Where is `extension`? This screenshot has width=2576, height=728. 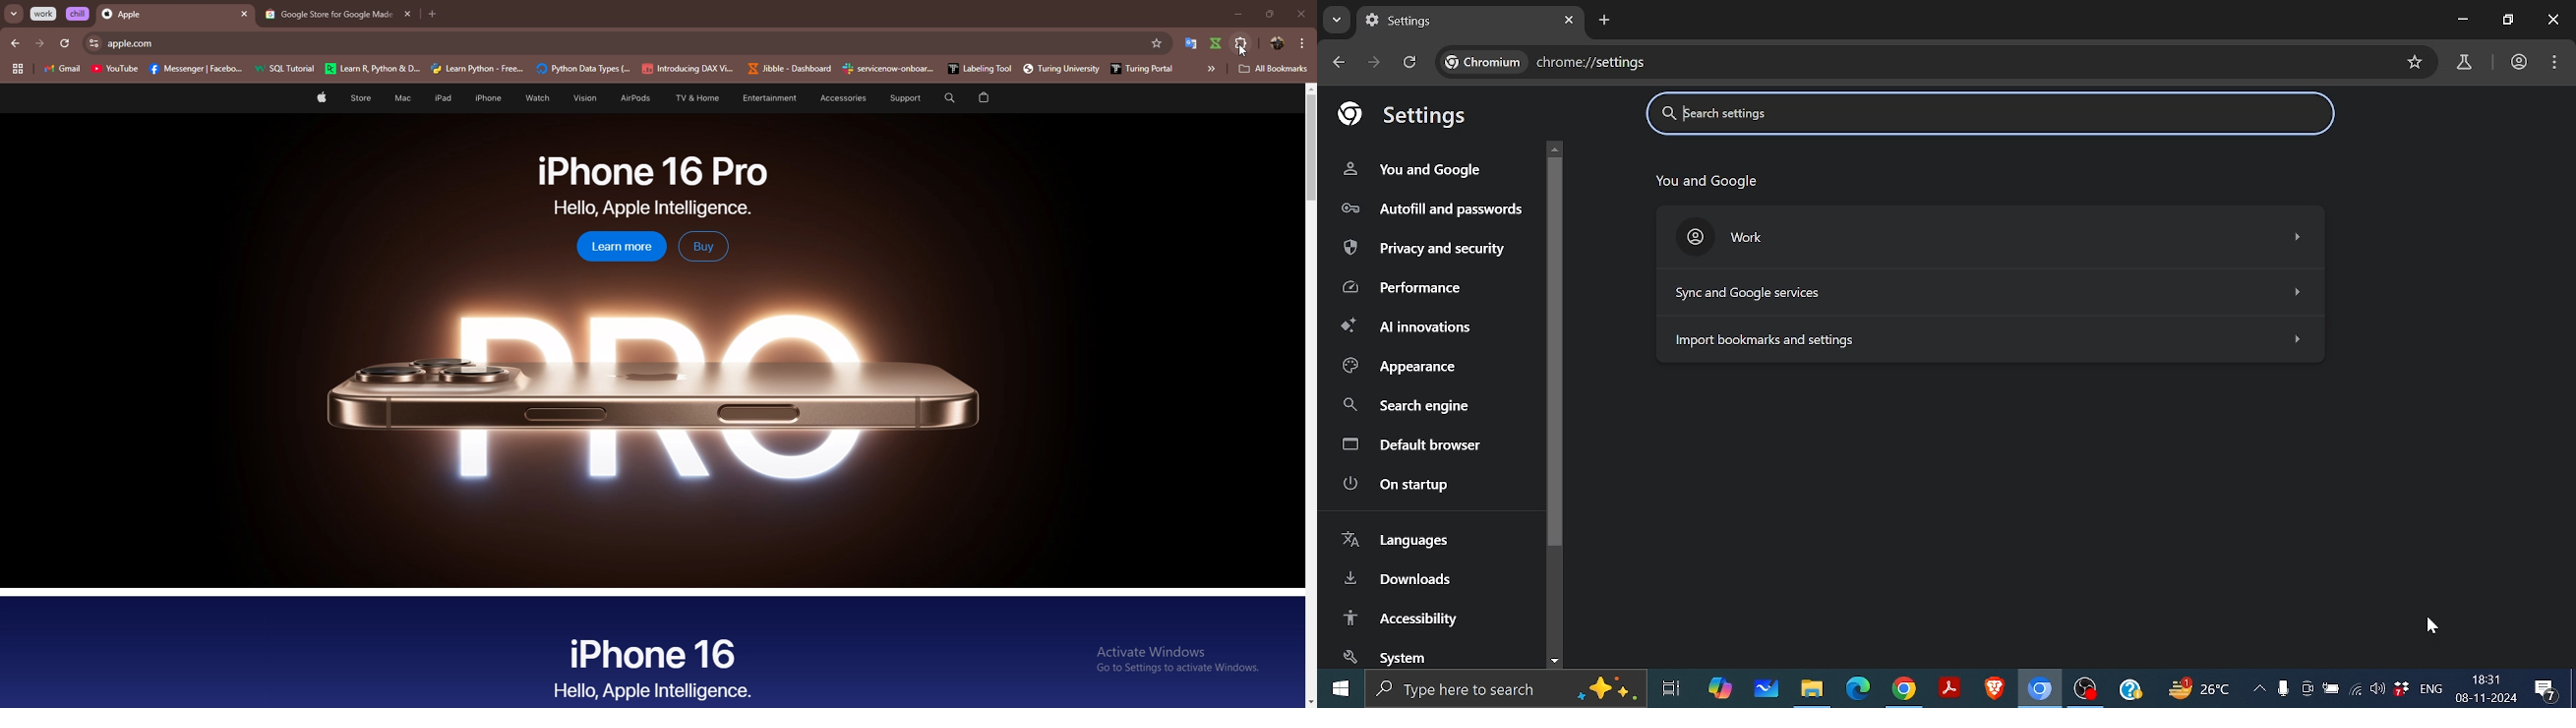
extension is located at coordinates (1243, 43).